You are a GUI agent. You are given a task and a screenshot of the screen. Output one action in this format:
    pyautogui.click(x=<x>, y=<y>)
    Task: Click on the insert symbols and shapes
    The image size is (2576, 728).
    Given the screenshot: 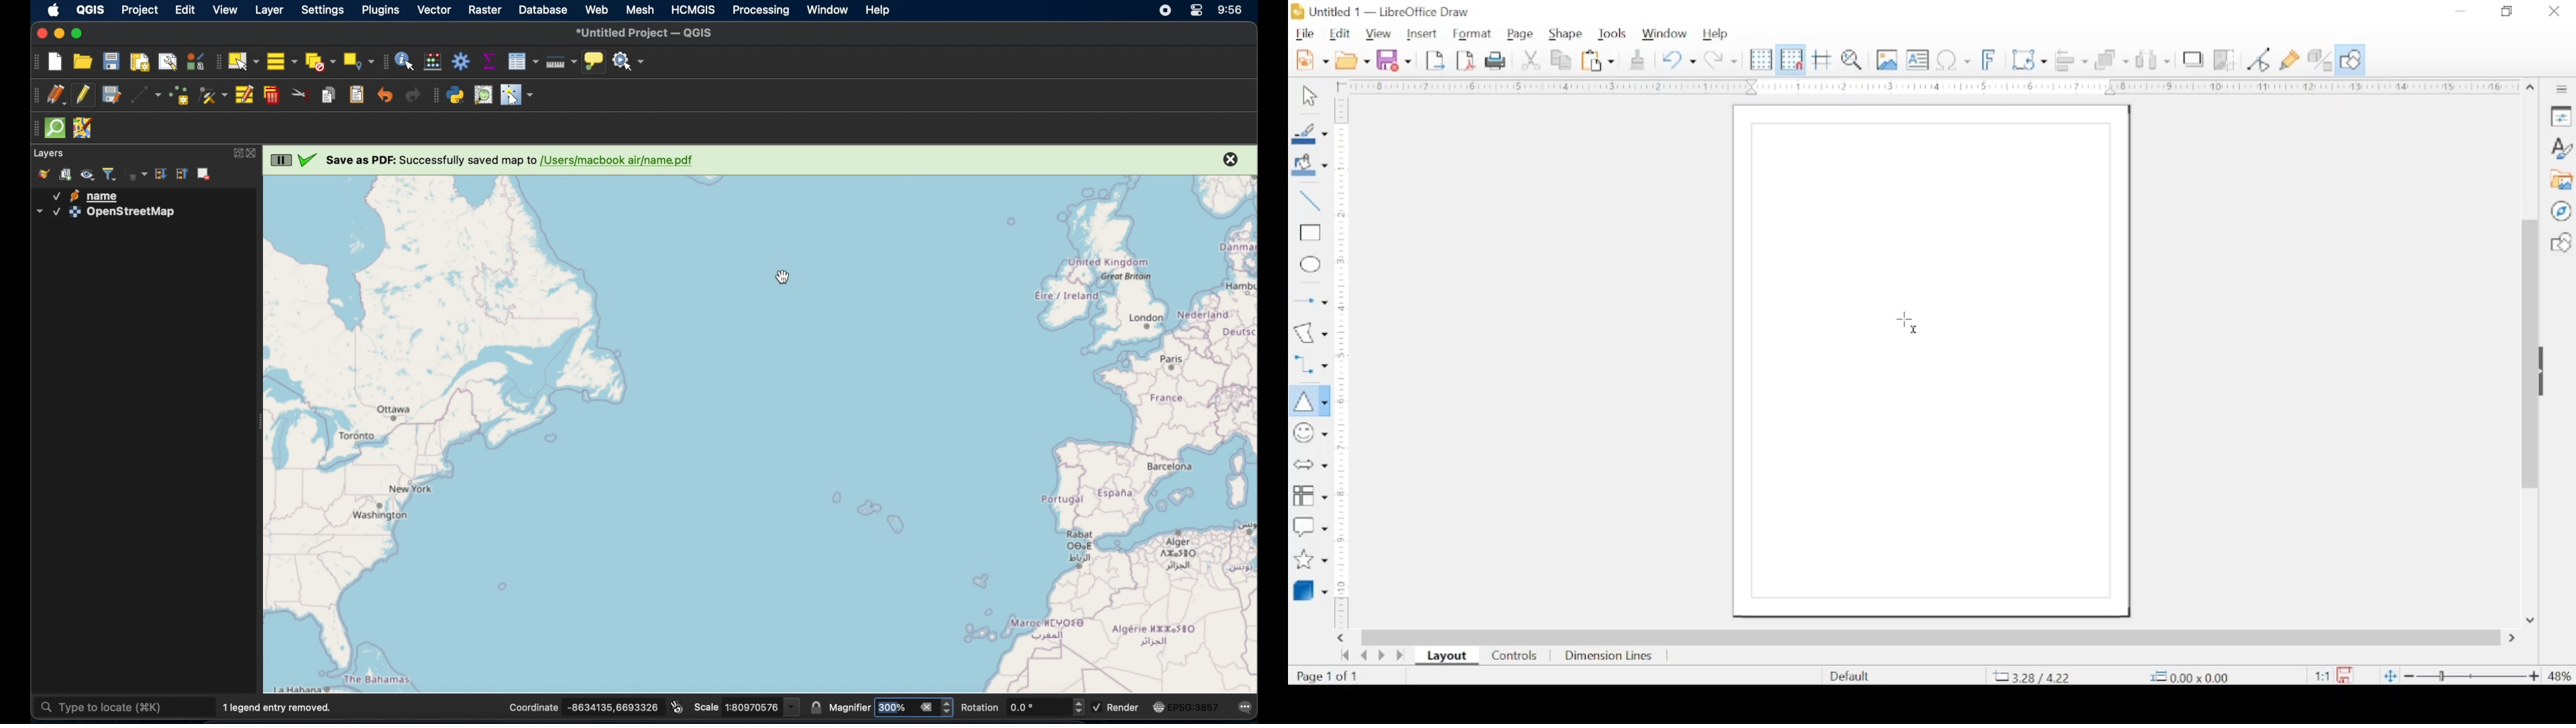 What is the action you would take?
    pyautogui.click(x=1309, y=433)
    